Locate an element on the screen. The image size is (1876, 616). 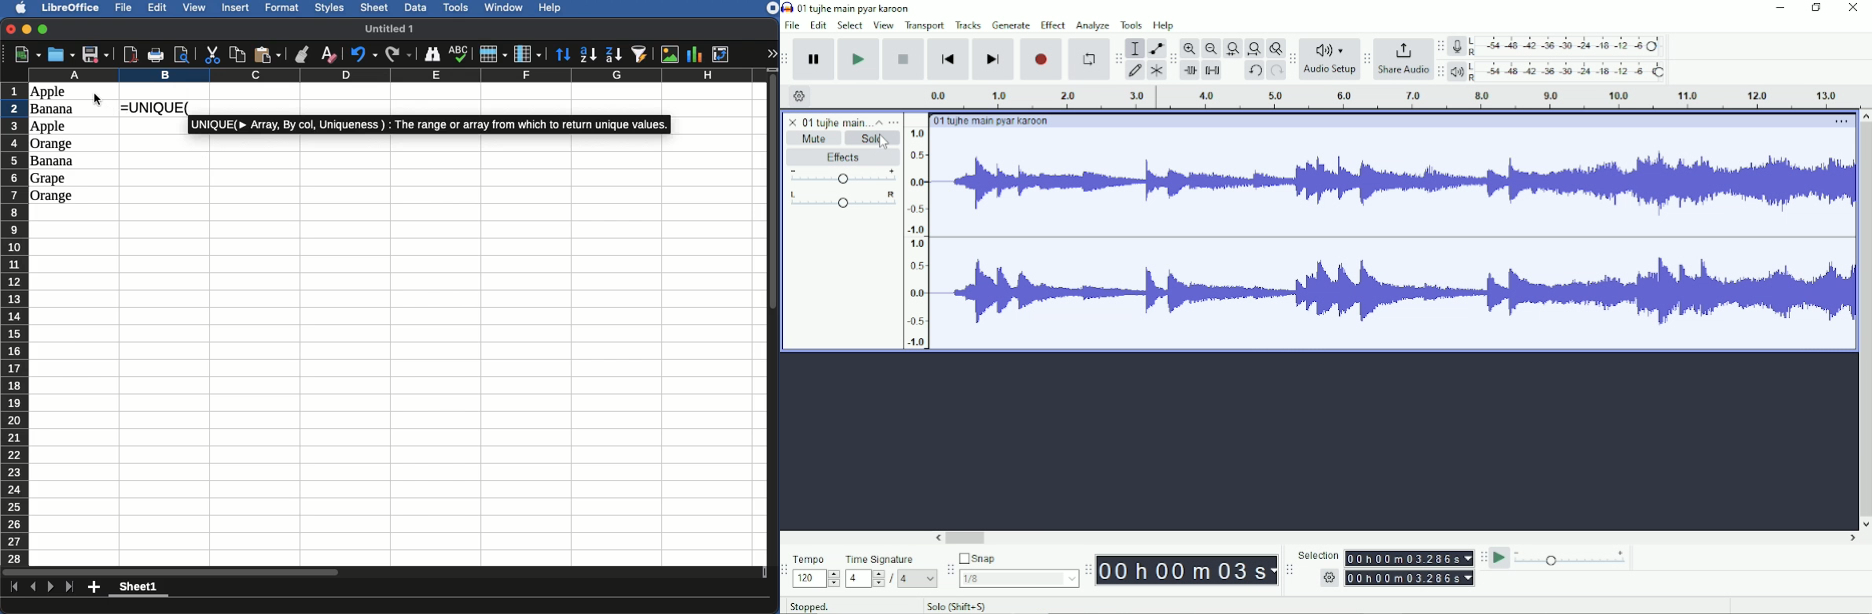
Skip to start is located at coordinates (948, 60).